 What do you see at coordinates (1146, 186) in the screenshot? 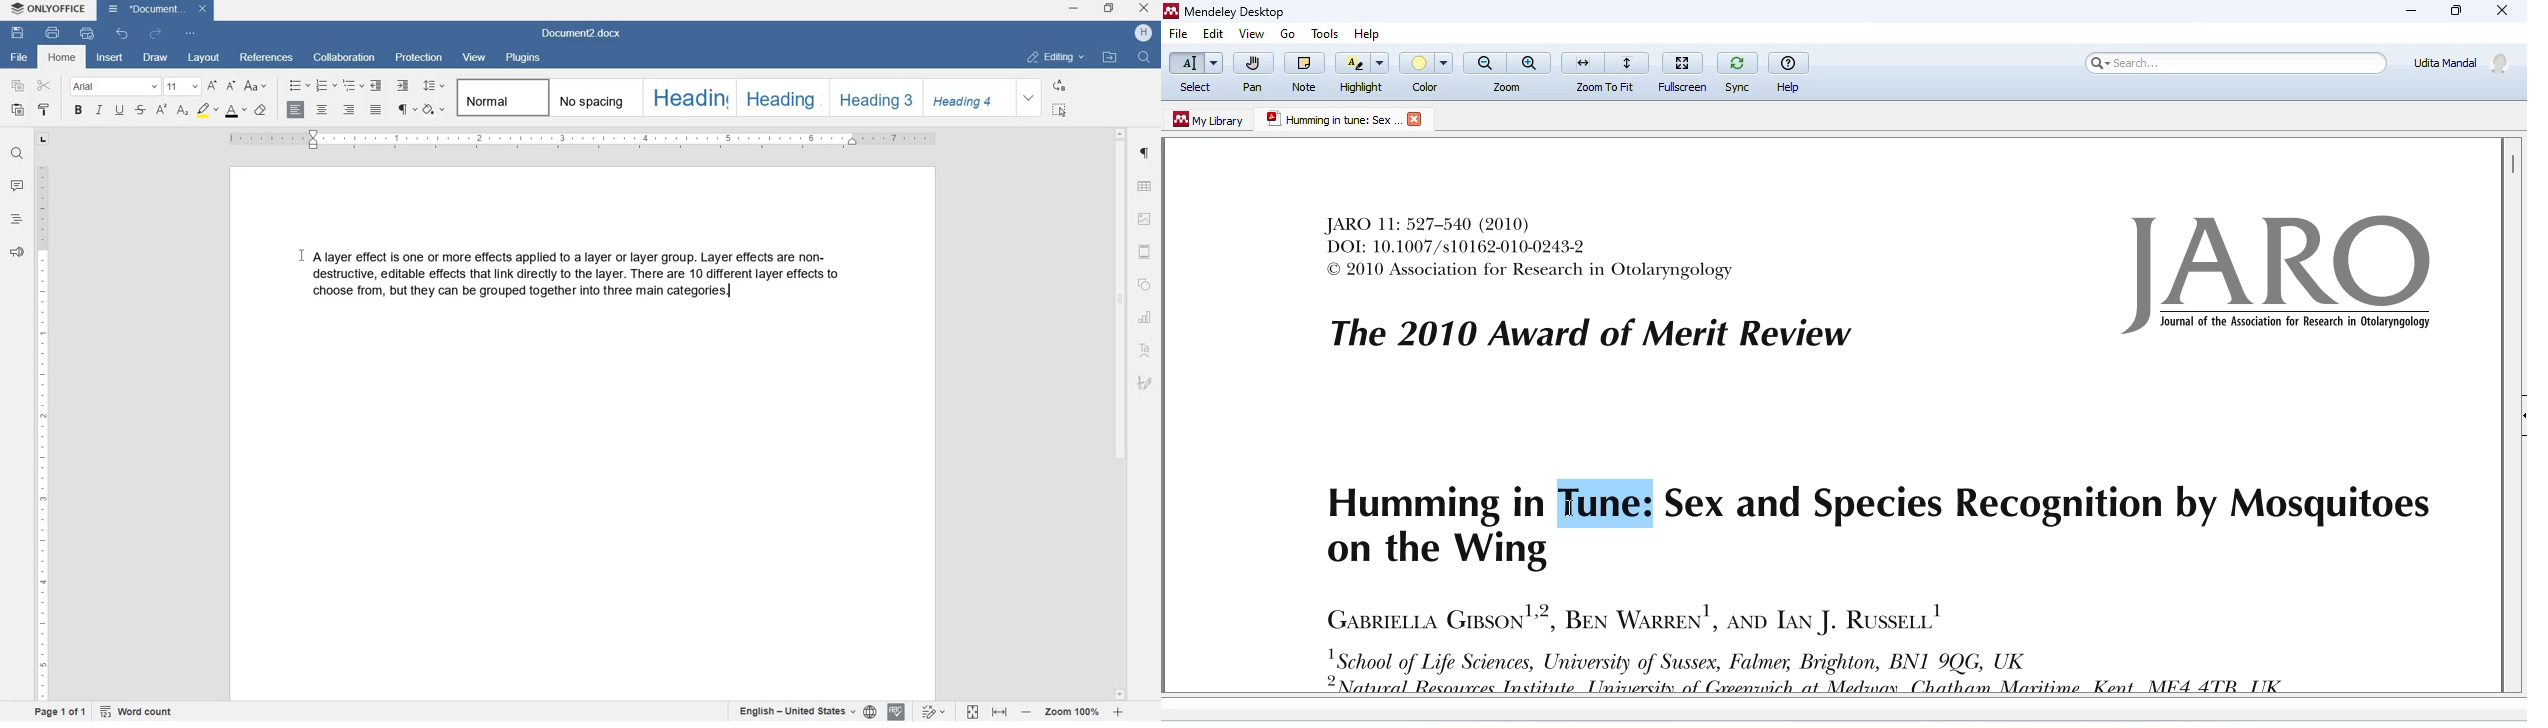
I see `table` at bounding box center [1146, 186].